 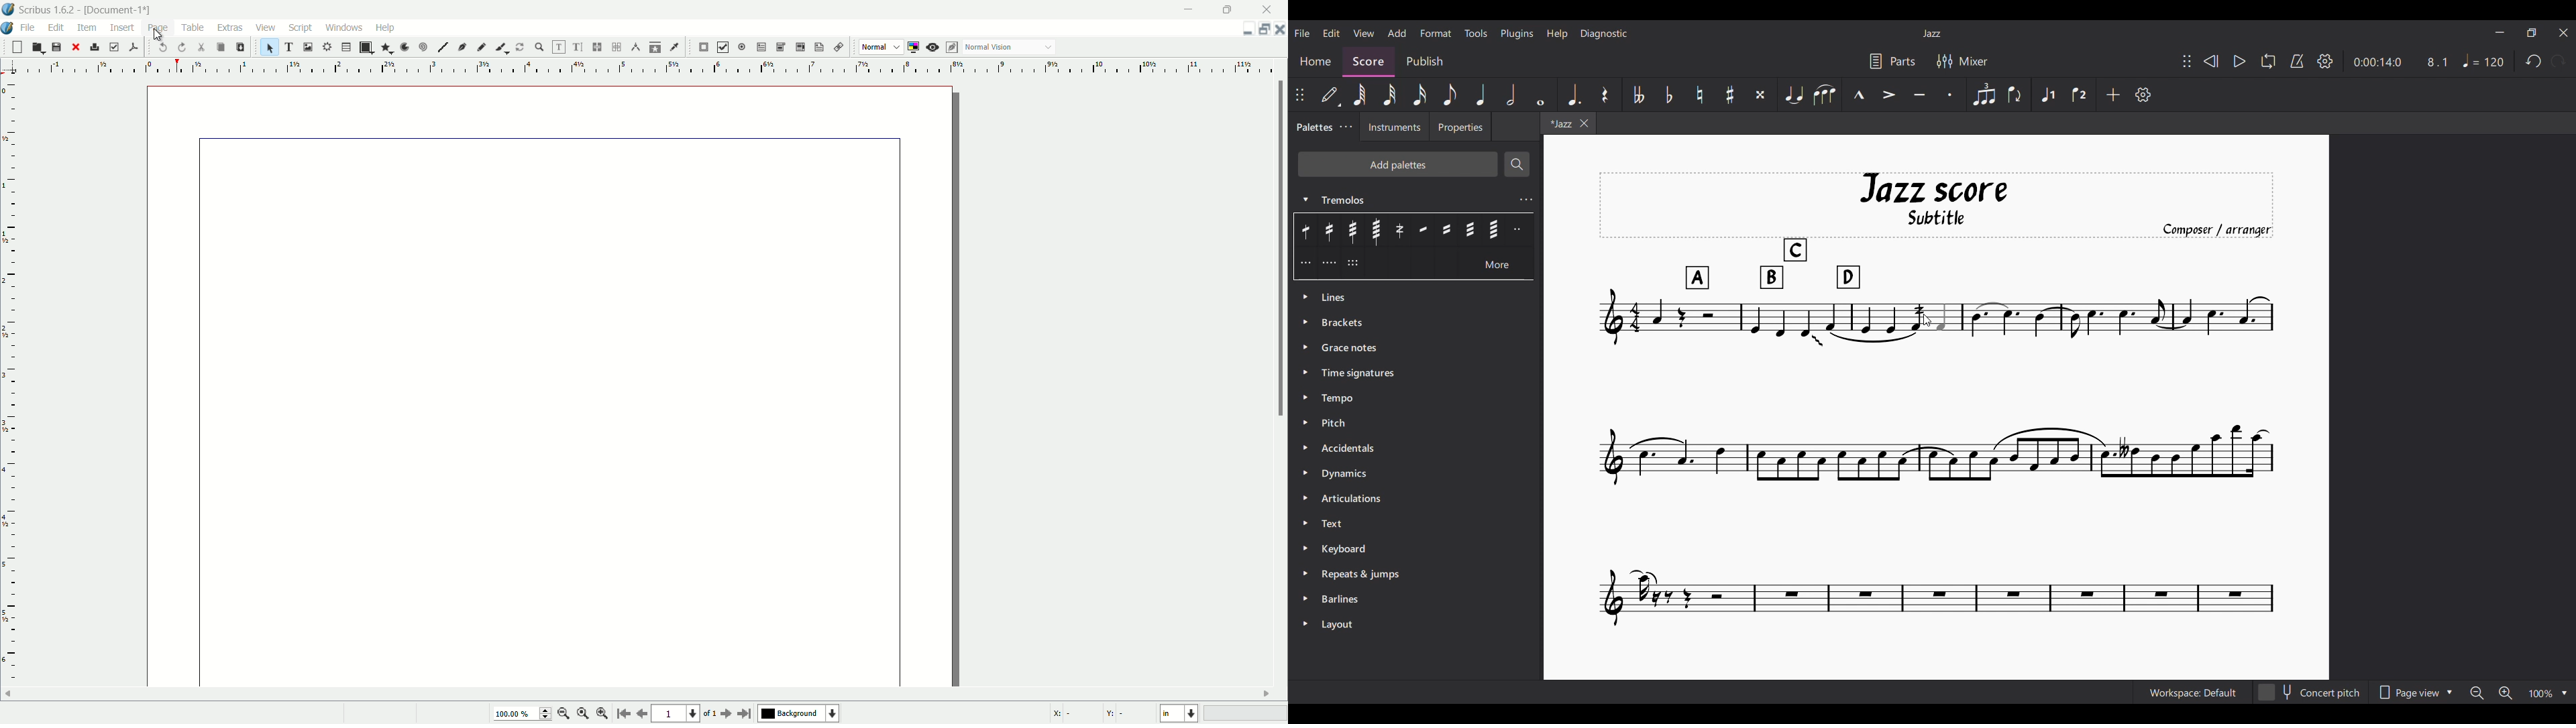 I want to click on 32nd between notes, so click(x=1470, y=229).